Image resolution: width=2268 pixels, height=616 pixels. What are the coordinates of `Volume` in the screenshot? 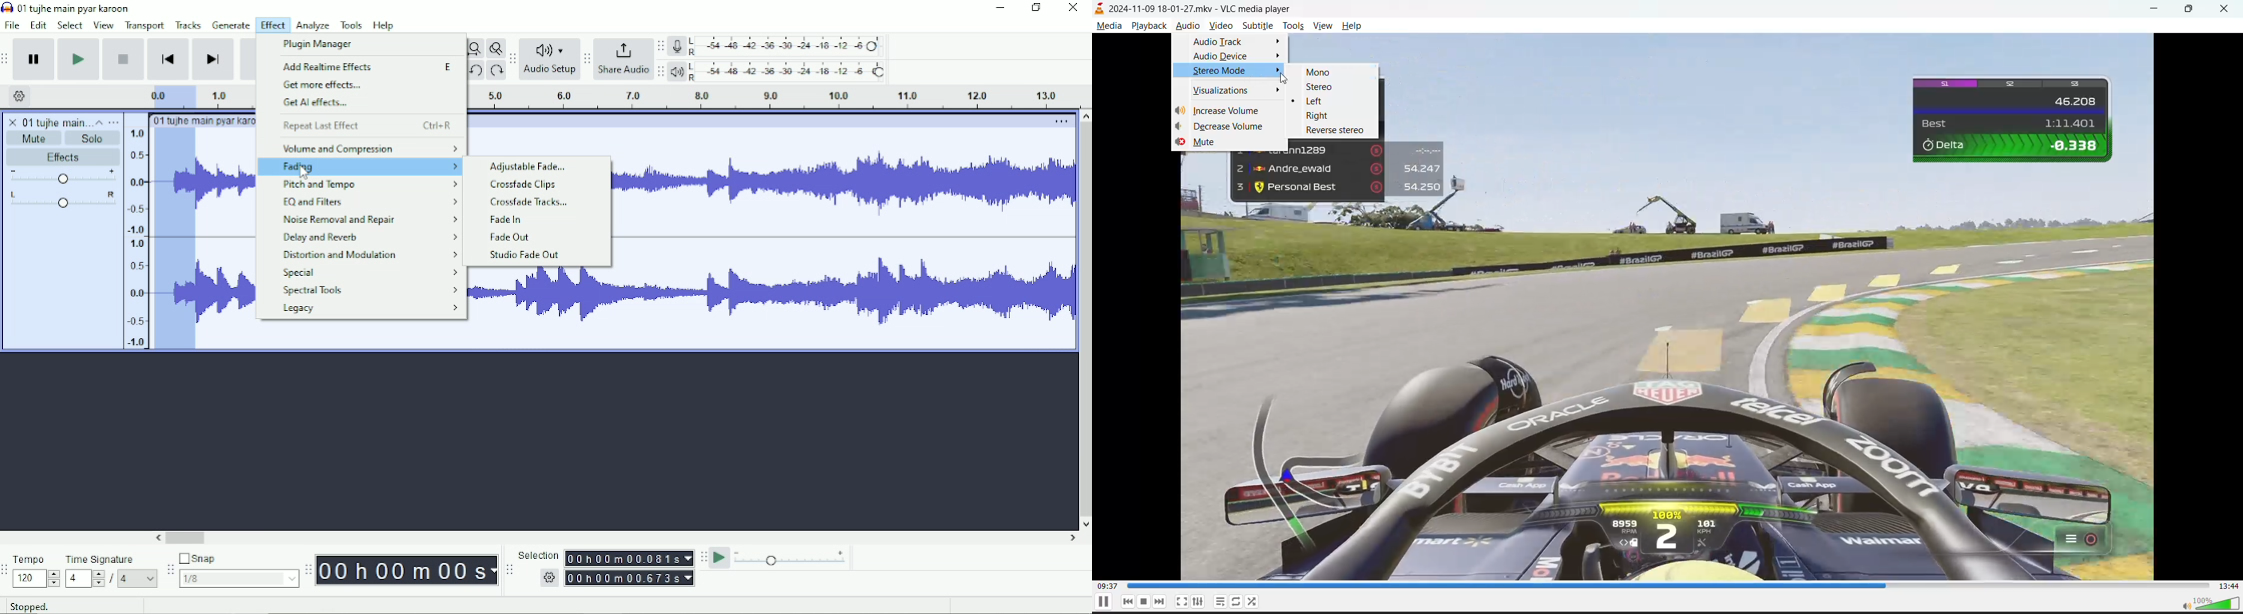 It's located at (63, 178).